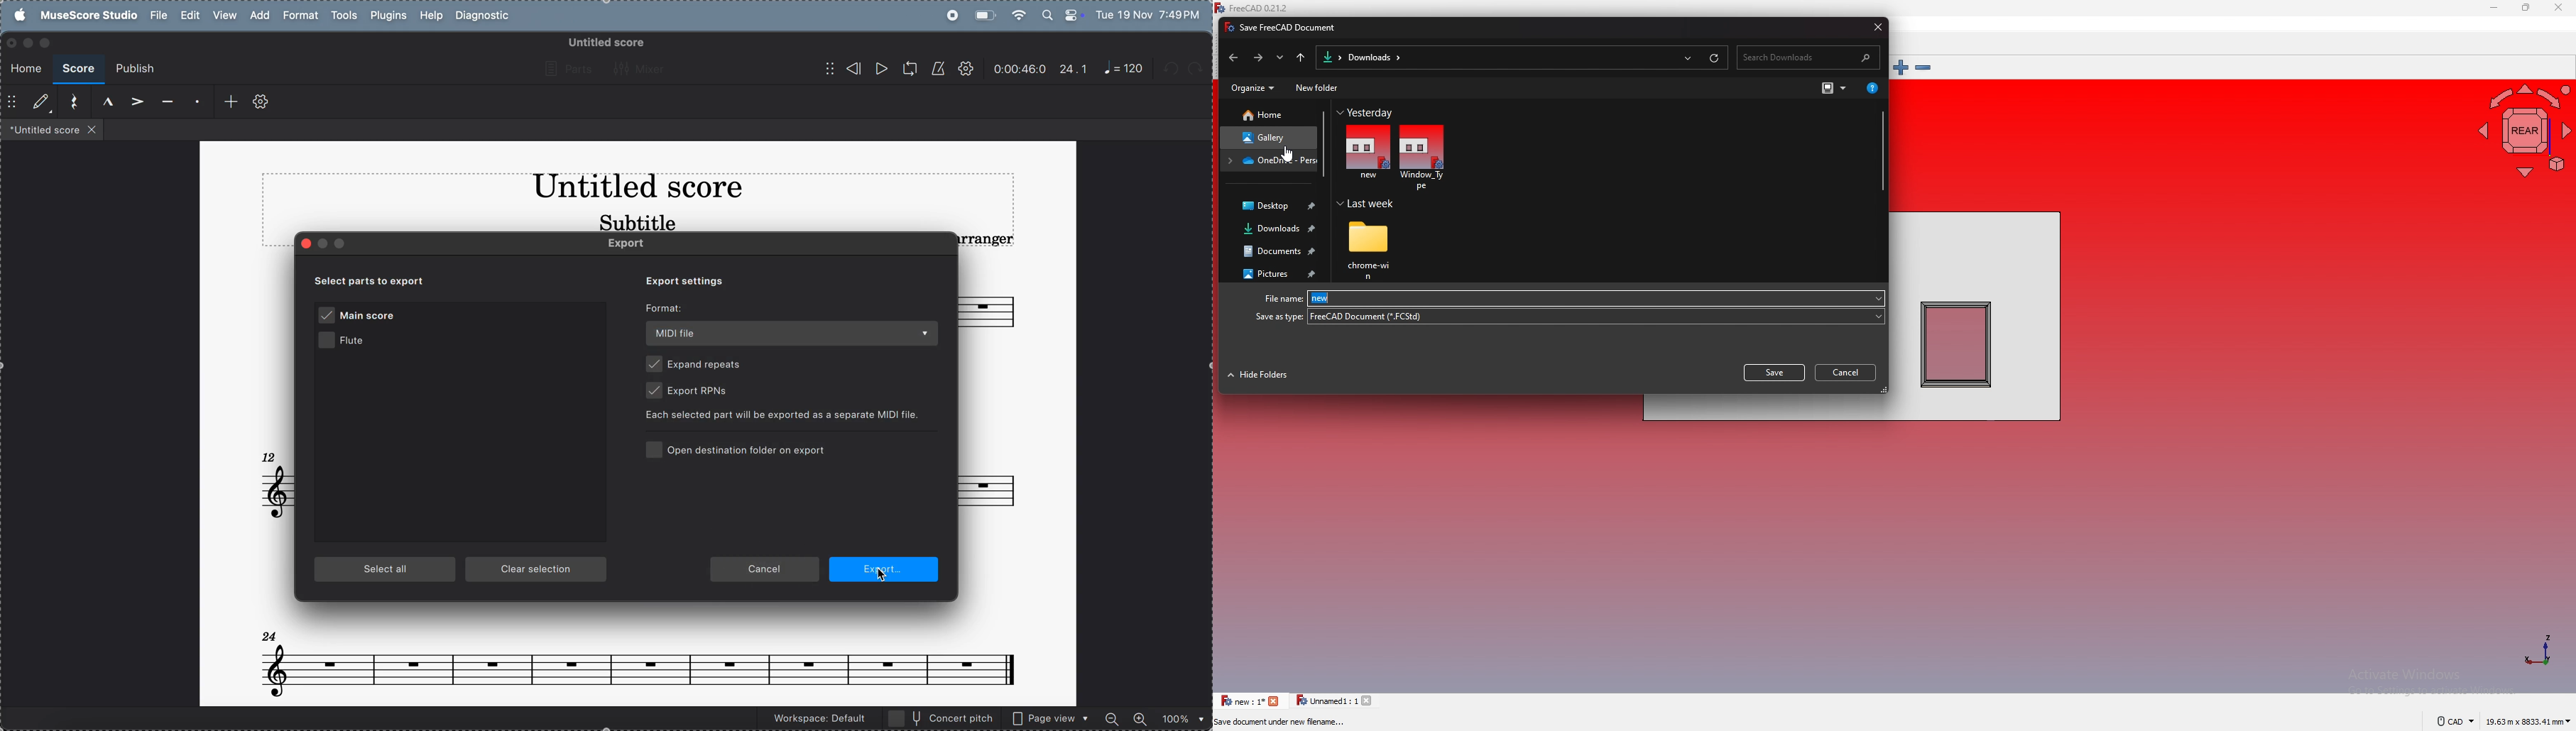  I want to click on Export, so click(635, 244).